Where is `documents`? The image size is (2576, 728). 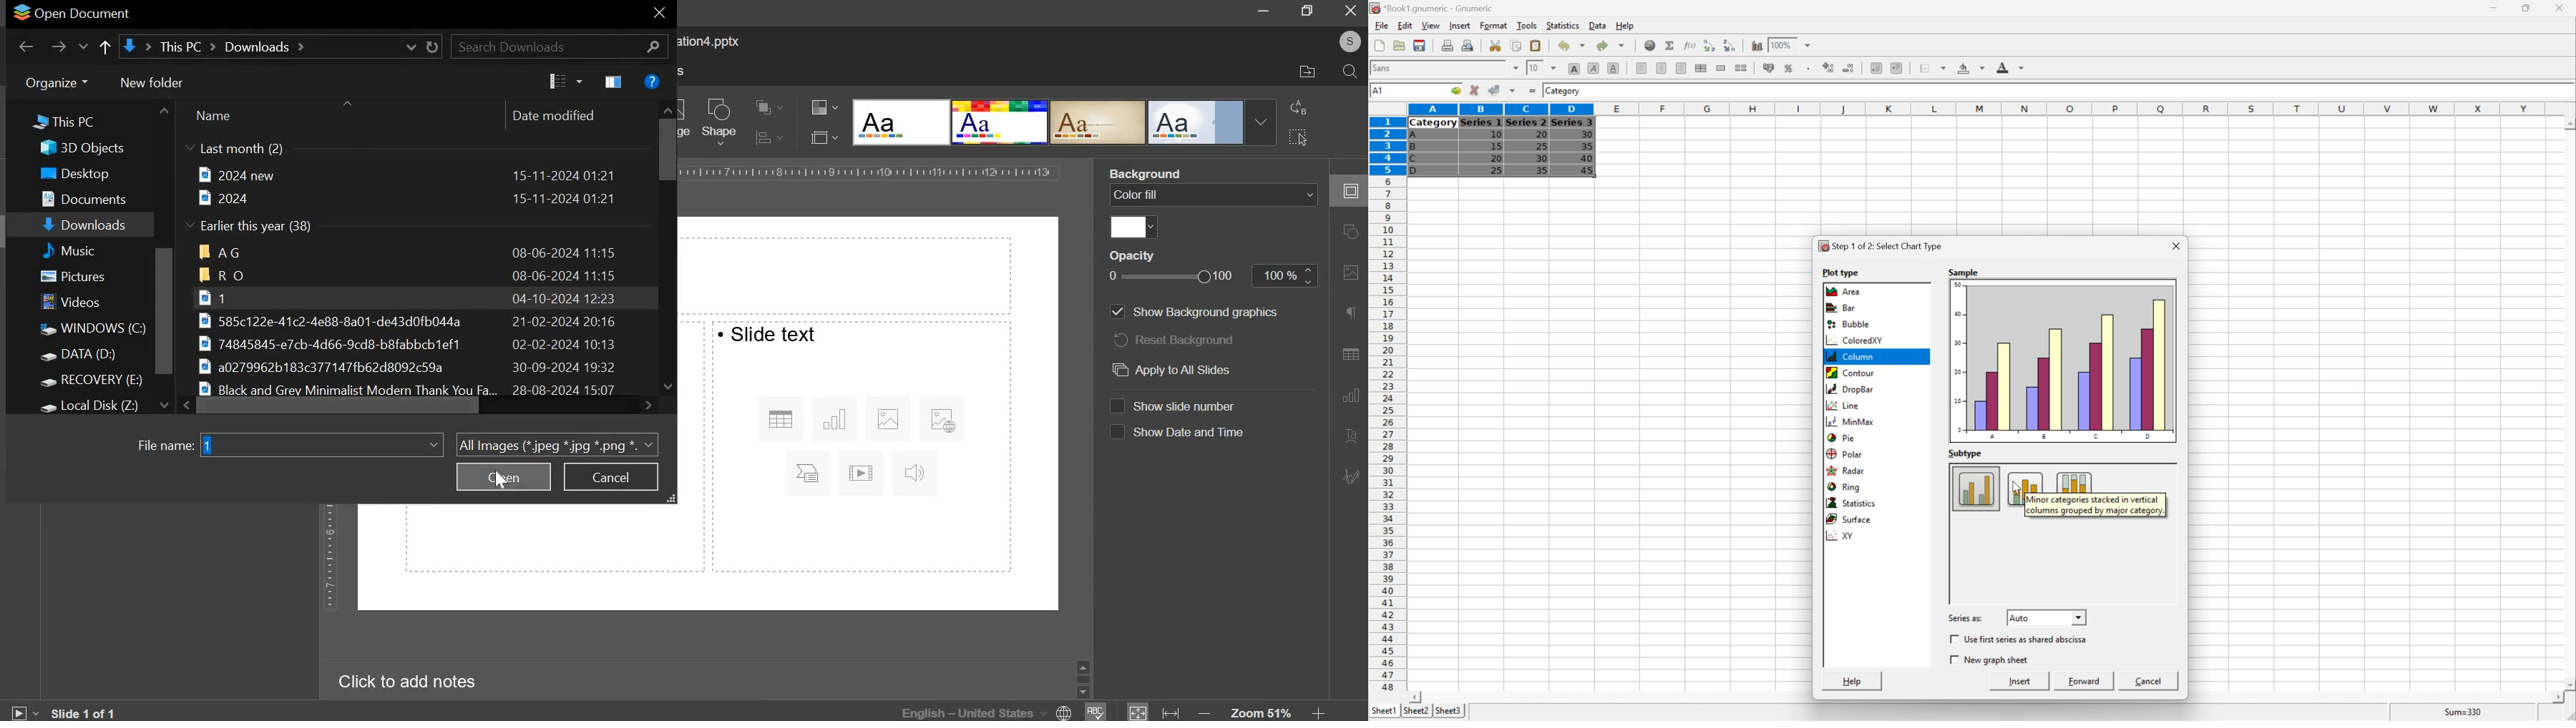 documents is located at coordinates (90, 197).